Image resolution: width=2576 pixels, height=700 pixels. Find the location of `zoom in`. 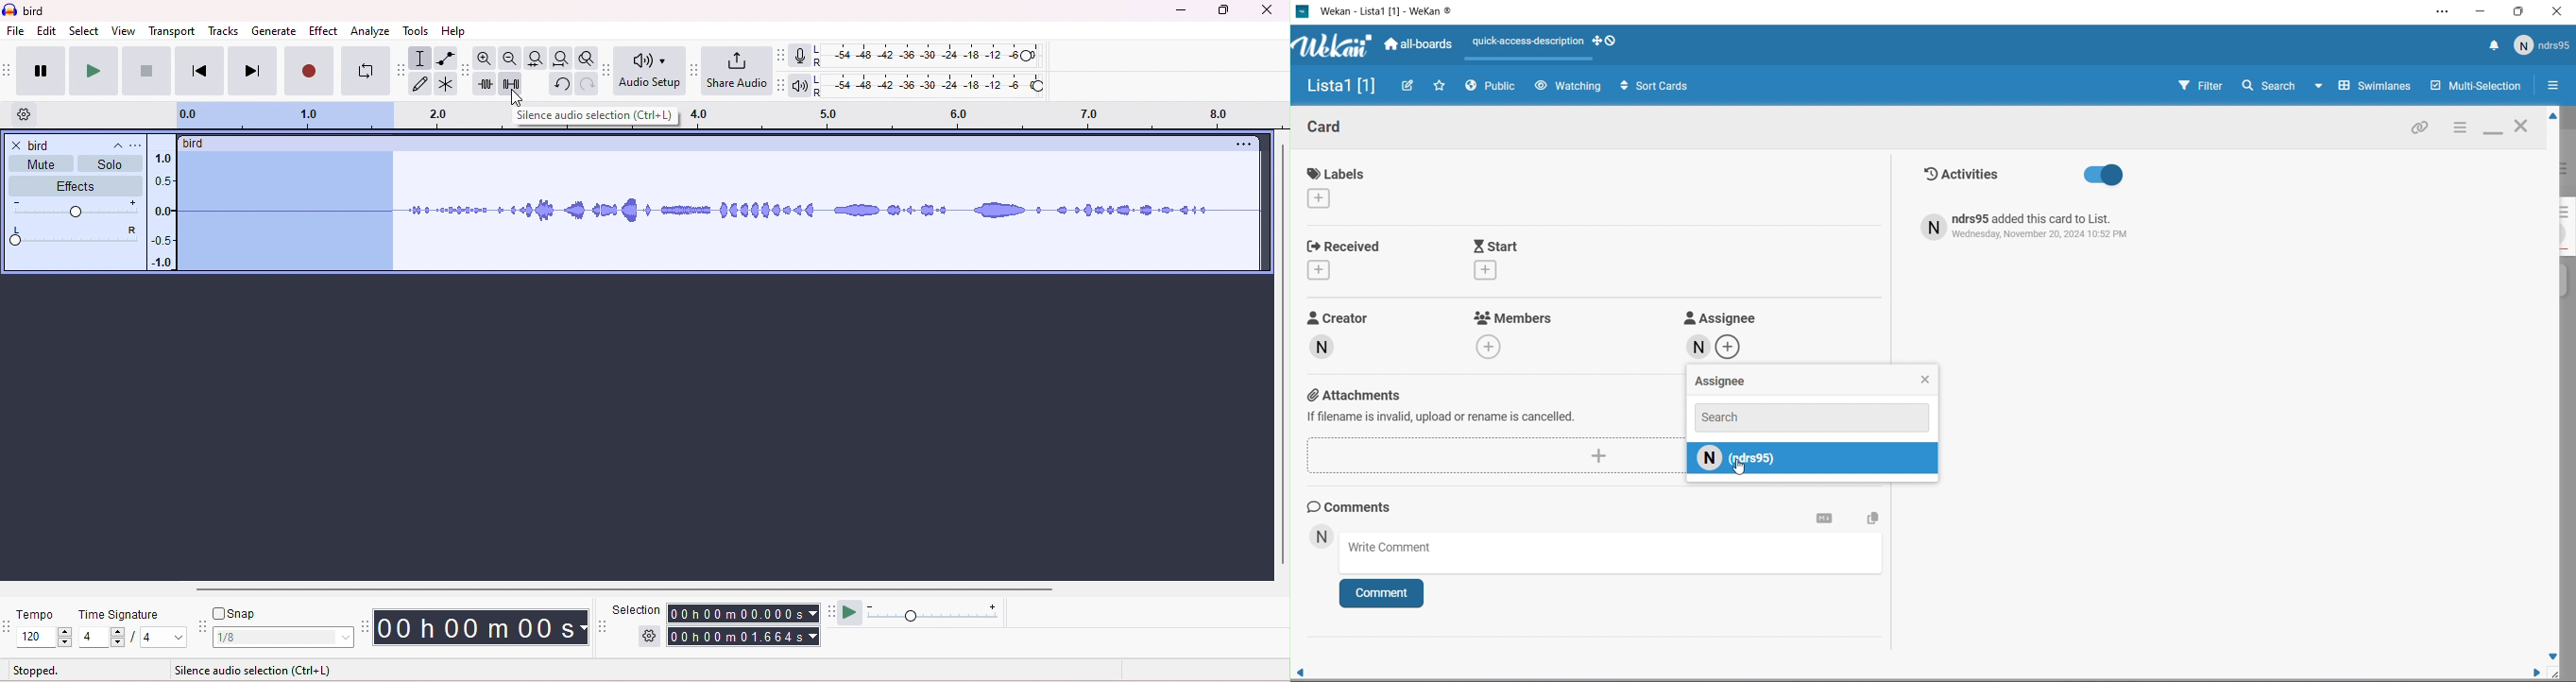

zoom in is located at coordinates (486, 57).